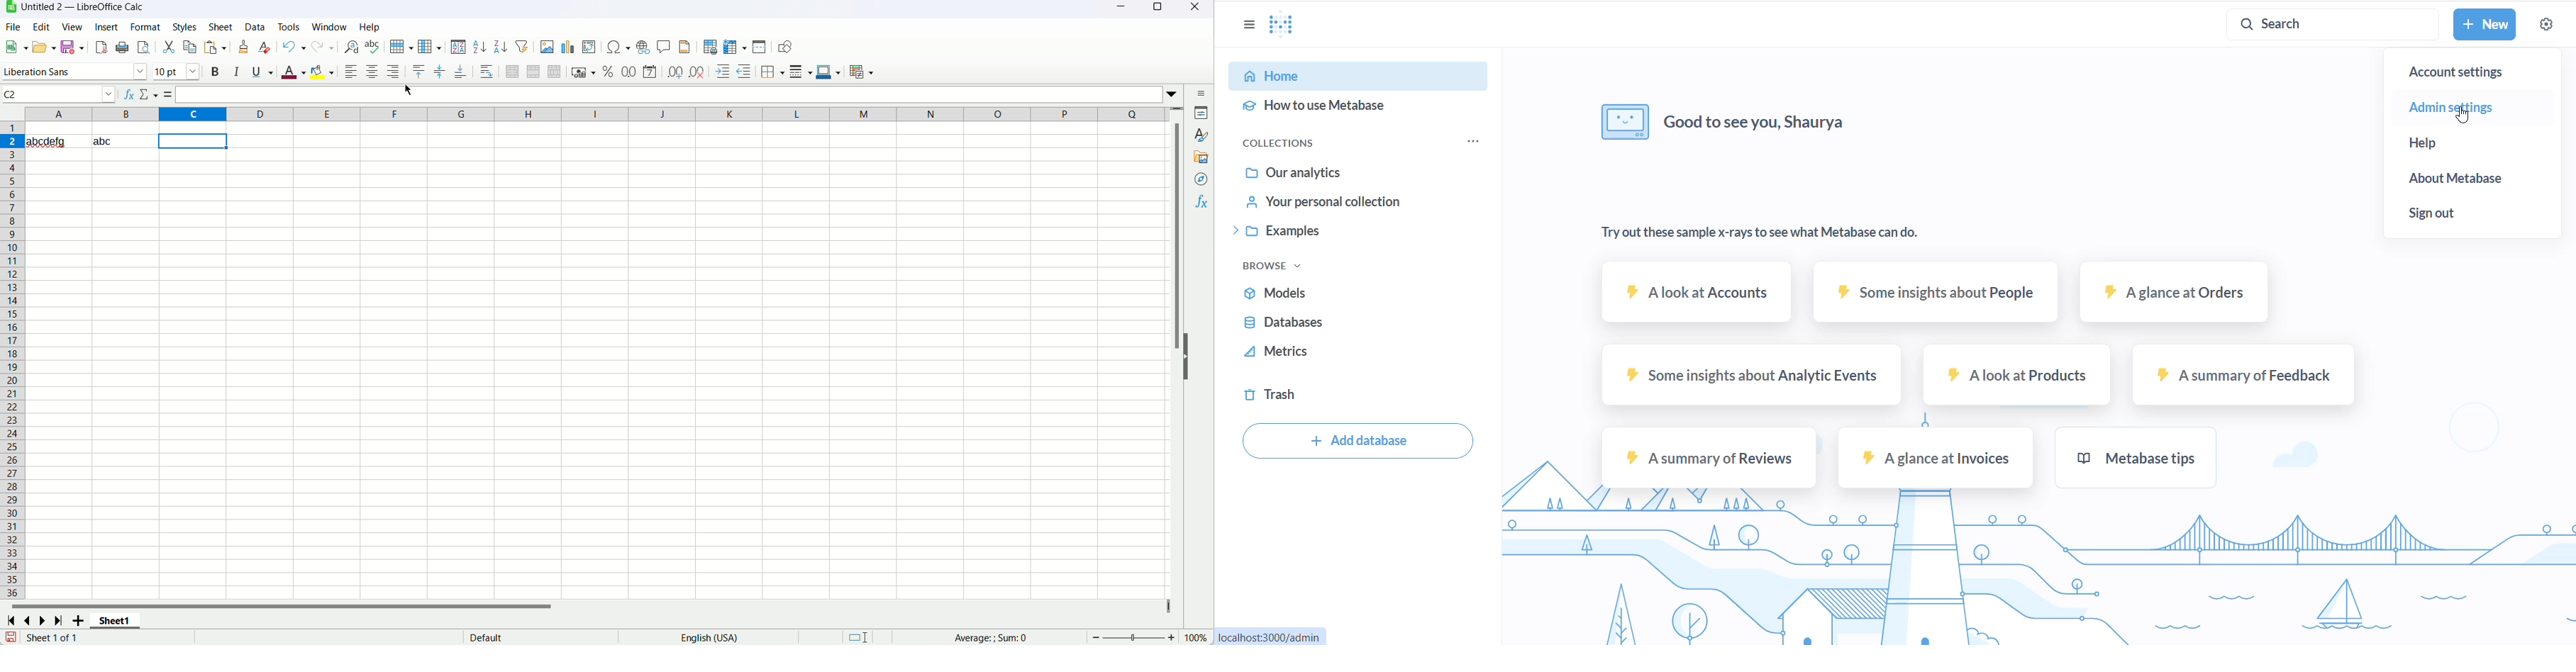  What do you see at coordinates (58, 619) in the screenshot?
I see `scroll to last page` at bounding box center [58, 619].